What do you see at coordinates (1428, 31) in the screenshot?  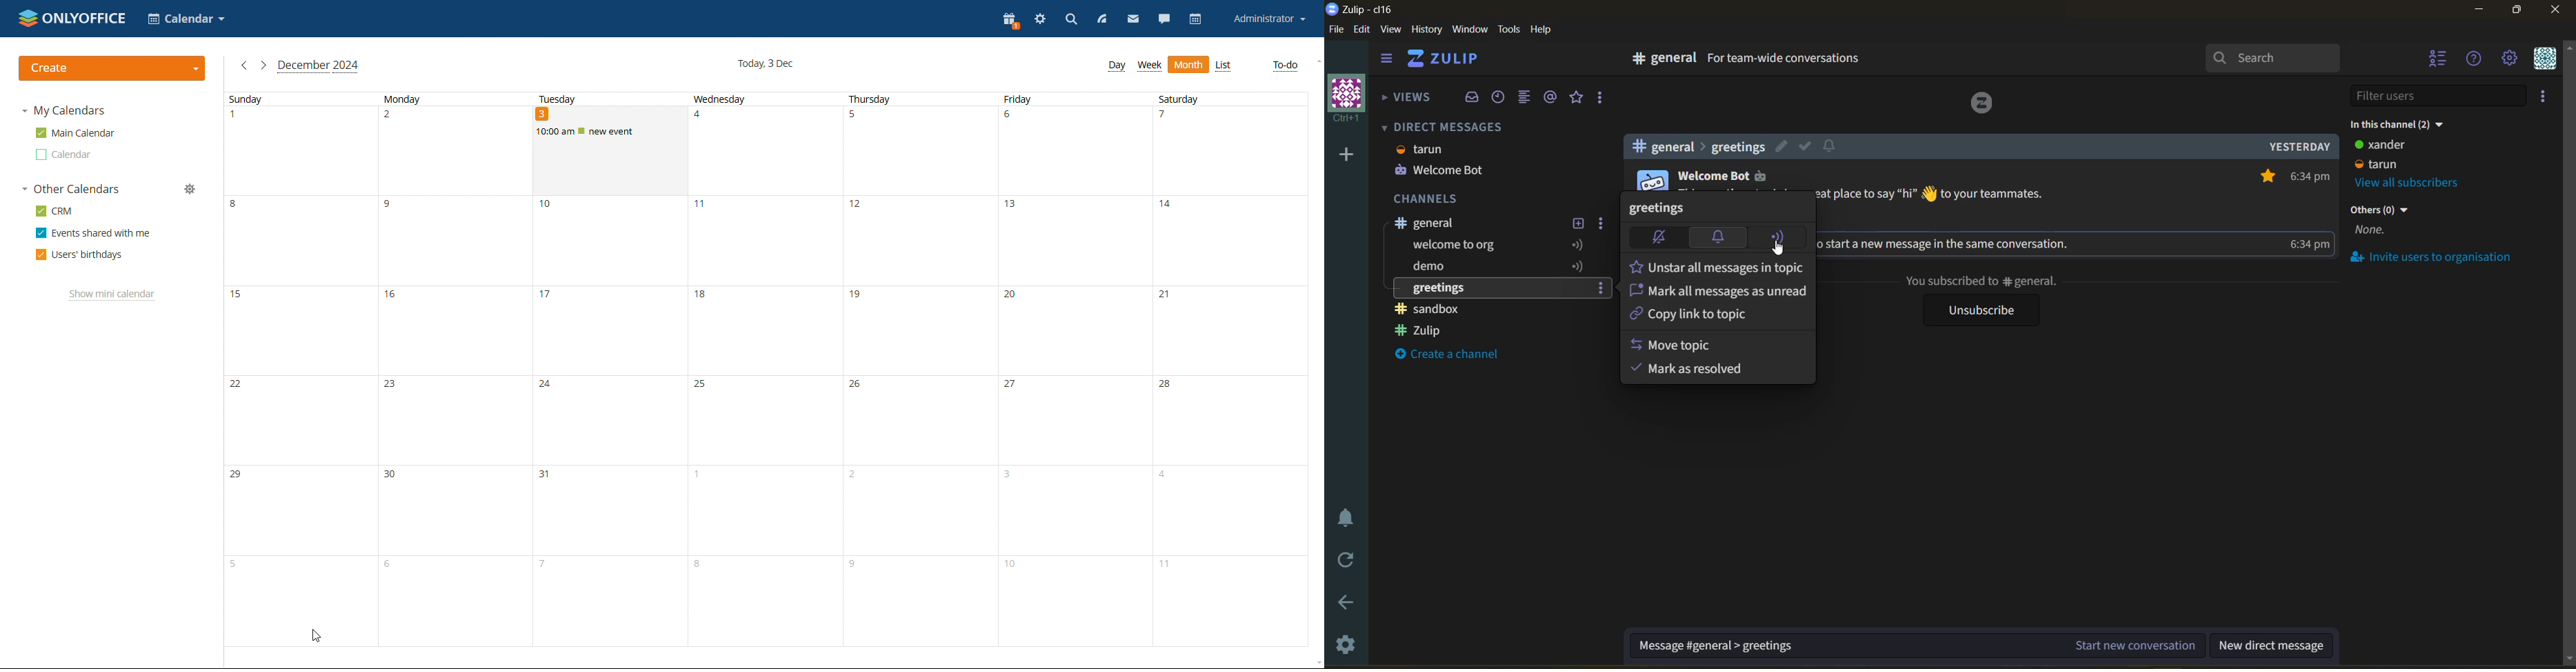 I see `history` at bounding box center [1428, 31].